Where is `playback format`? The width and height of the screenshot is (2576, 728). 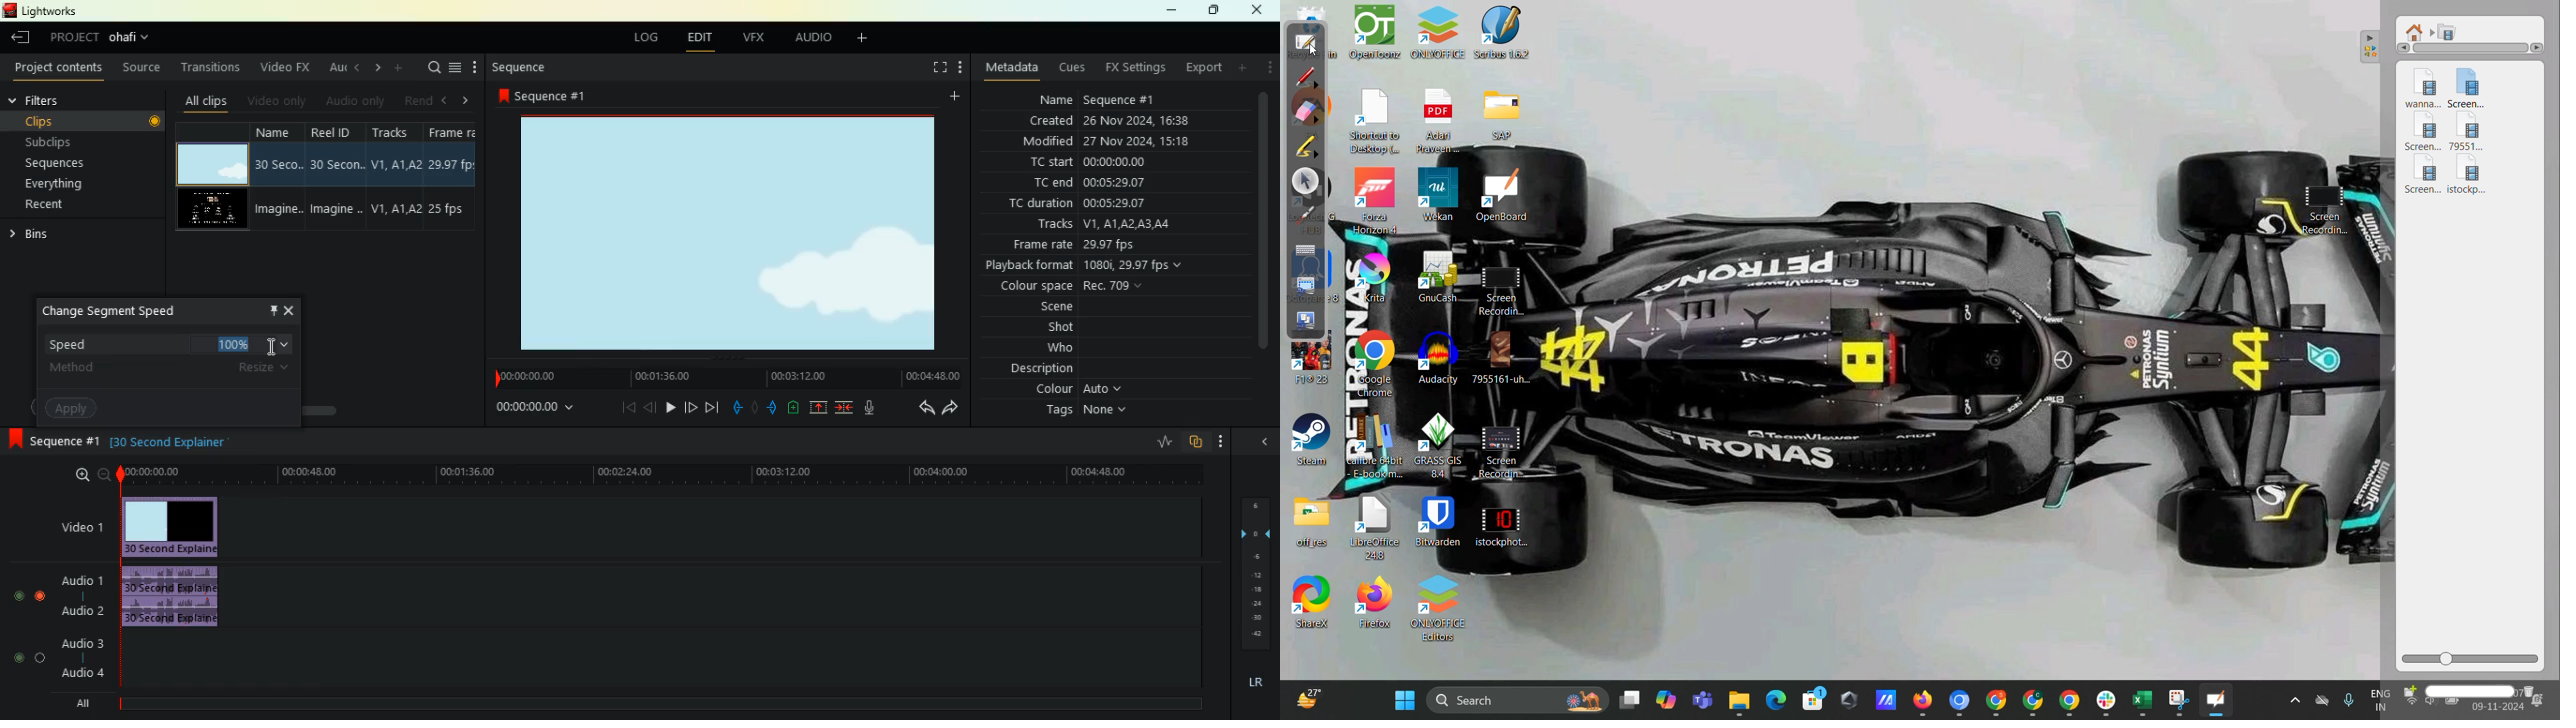 playback format is located at coordinates (1096, 267).